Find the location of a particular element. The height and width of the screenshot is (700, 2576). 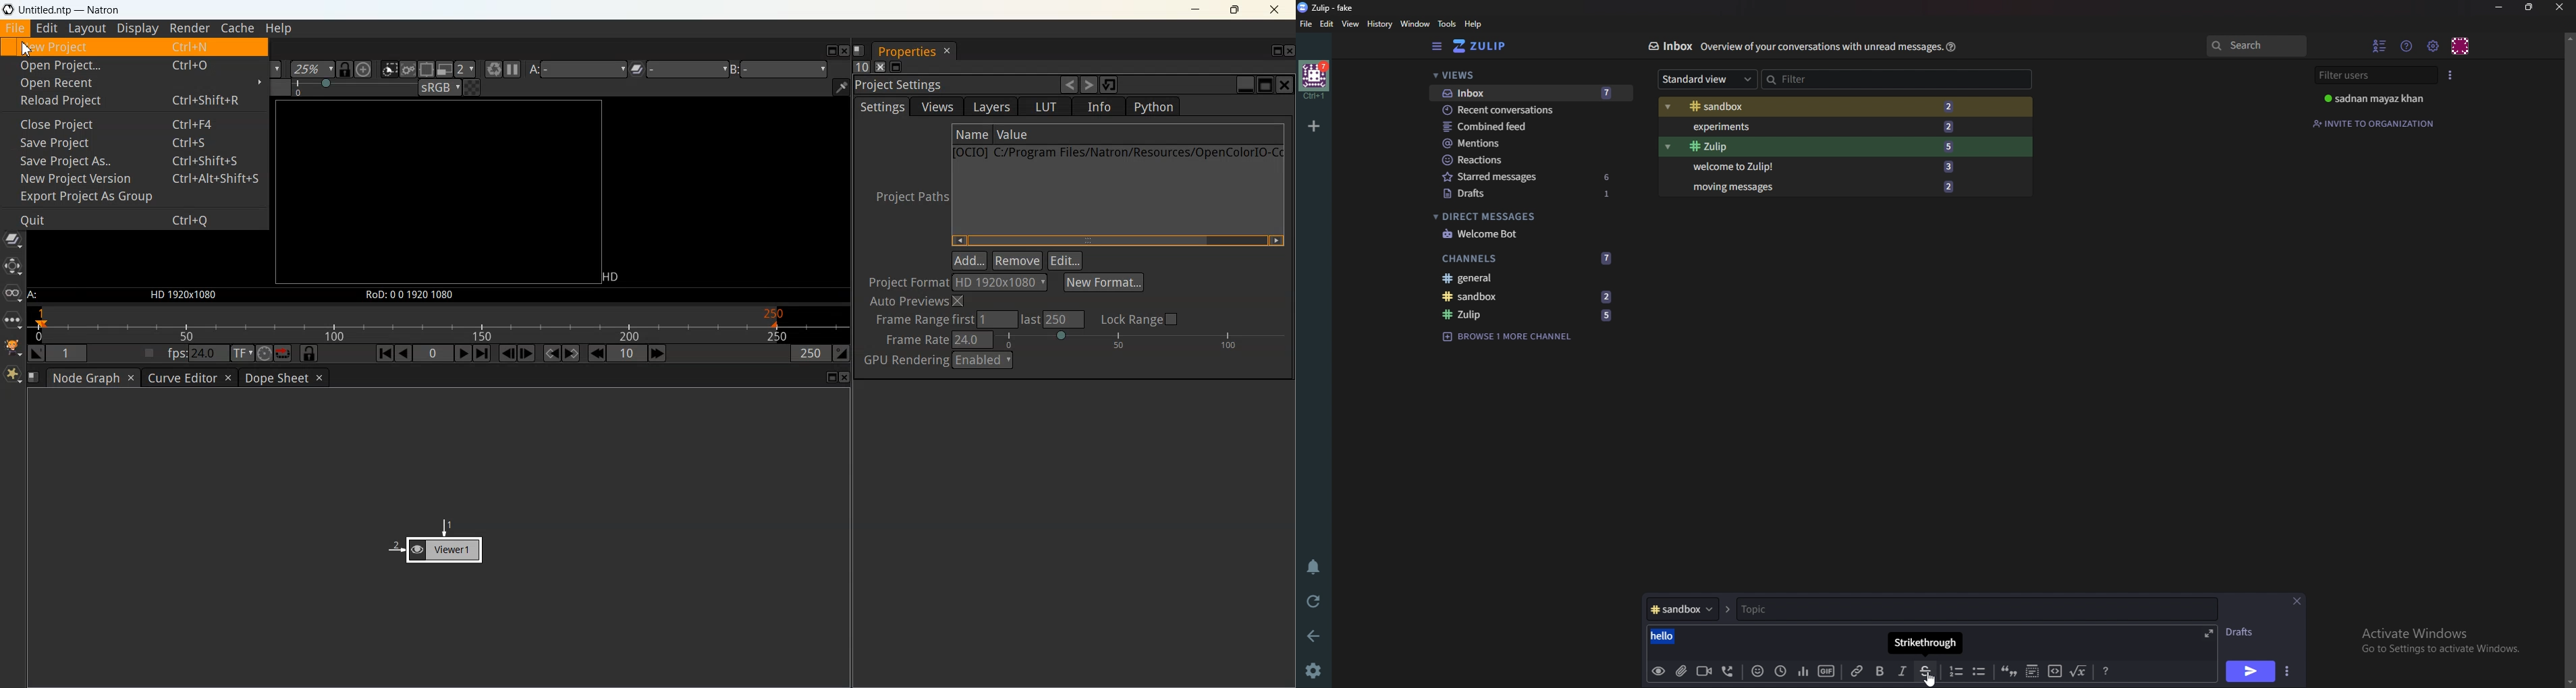

Setup maximum panel open is located at coordinates (860, 66).